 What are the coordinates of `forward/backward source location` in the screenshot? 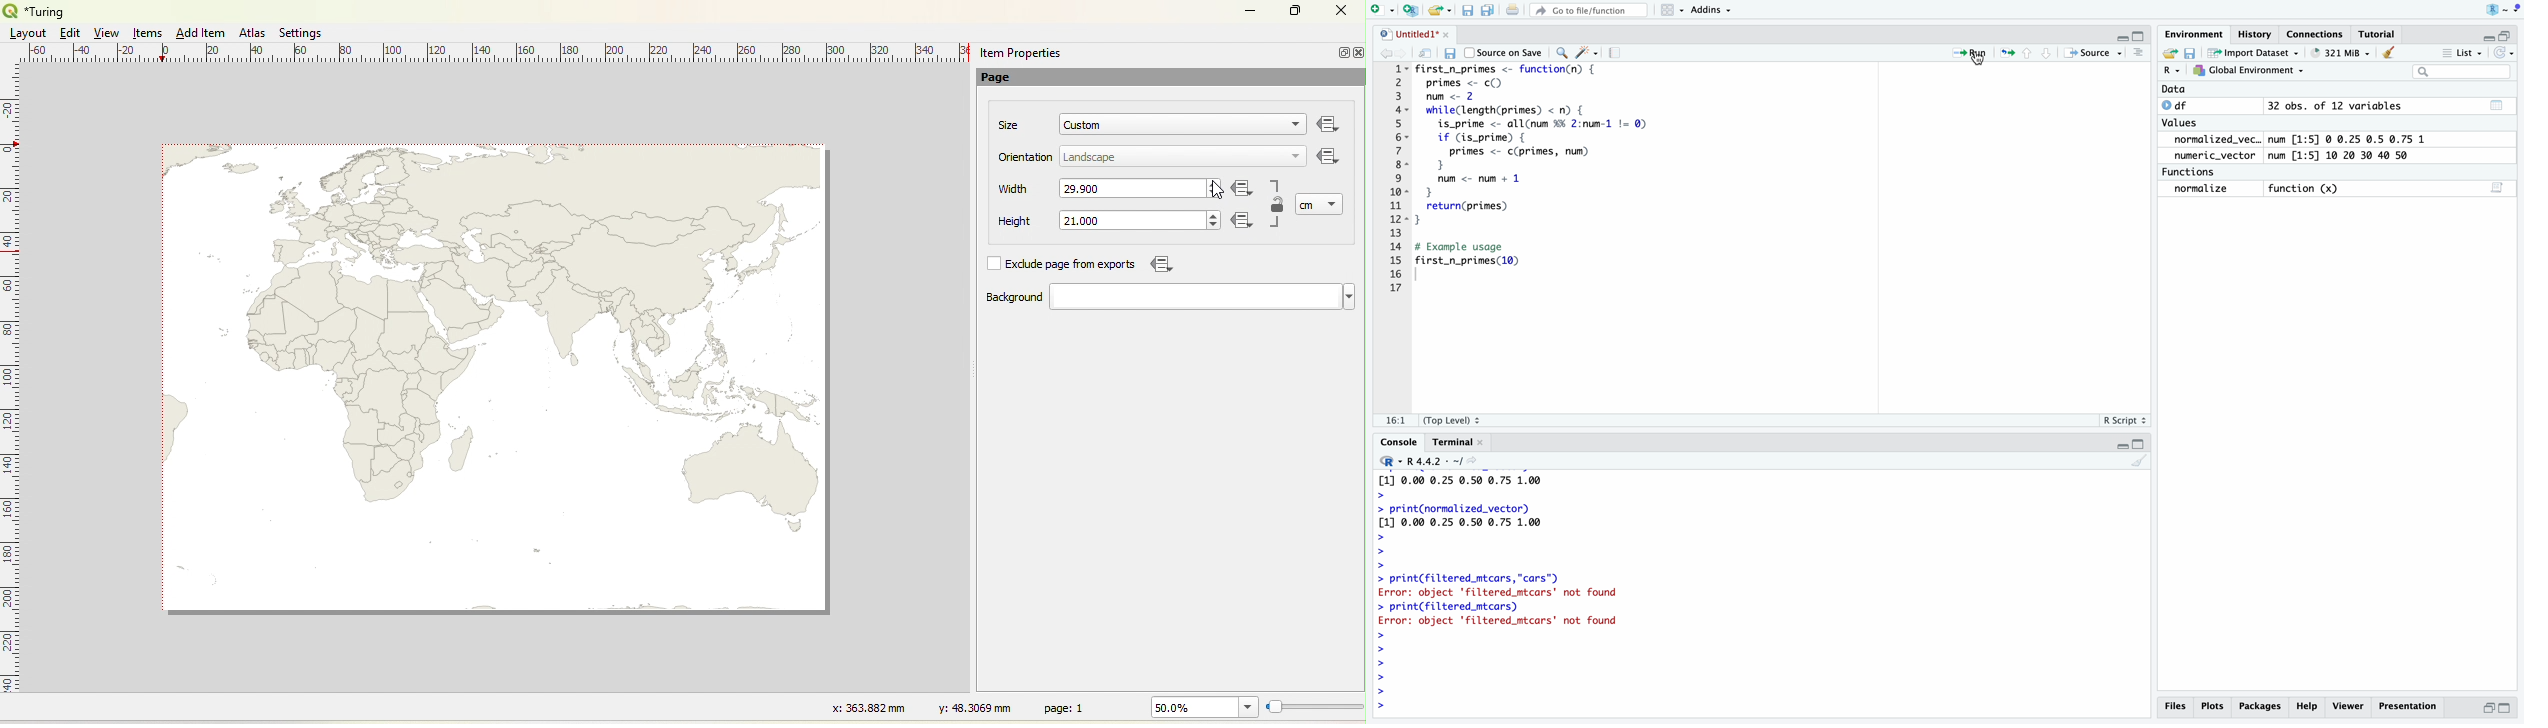 It's located at (1390, 53).